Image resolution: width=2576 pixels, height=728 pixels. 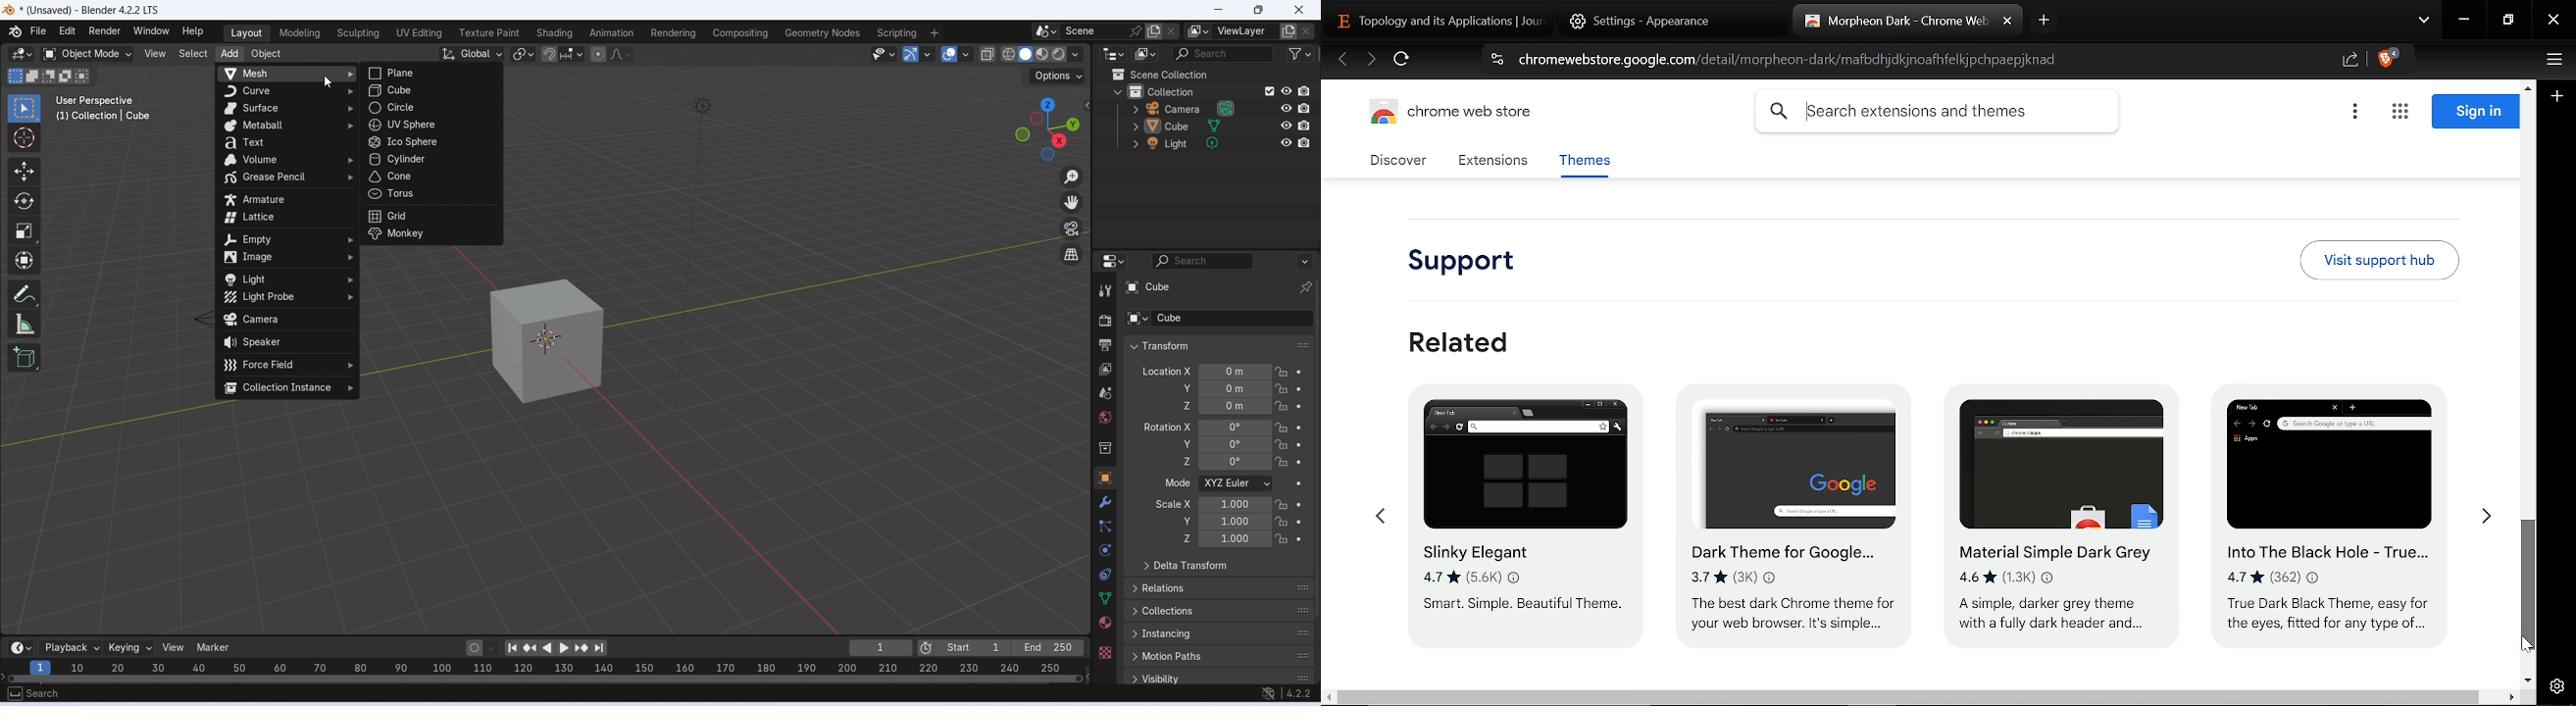 I want to click on Annotate, so click(x=26, y=292).